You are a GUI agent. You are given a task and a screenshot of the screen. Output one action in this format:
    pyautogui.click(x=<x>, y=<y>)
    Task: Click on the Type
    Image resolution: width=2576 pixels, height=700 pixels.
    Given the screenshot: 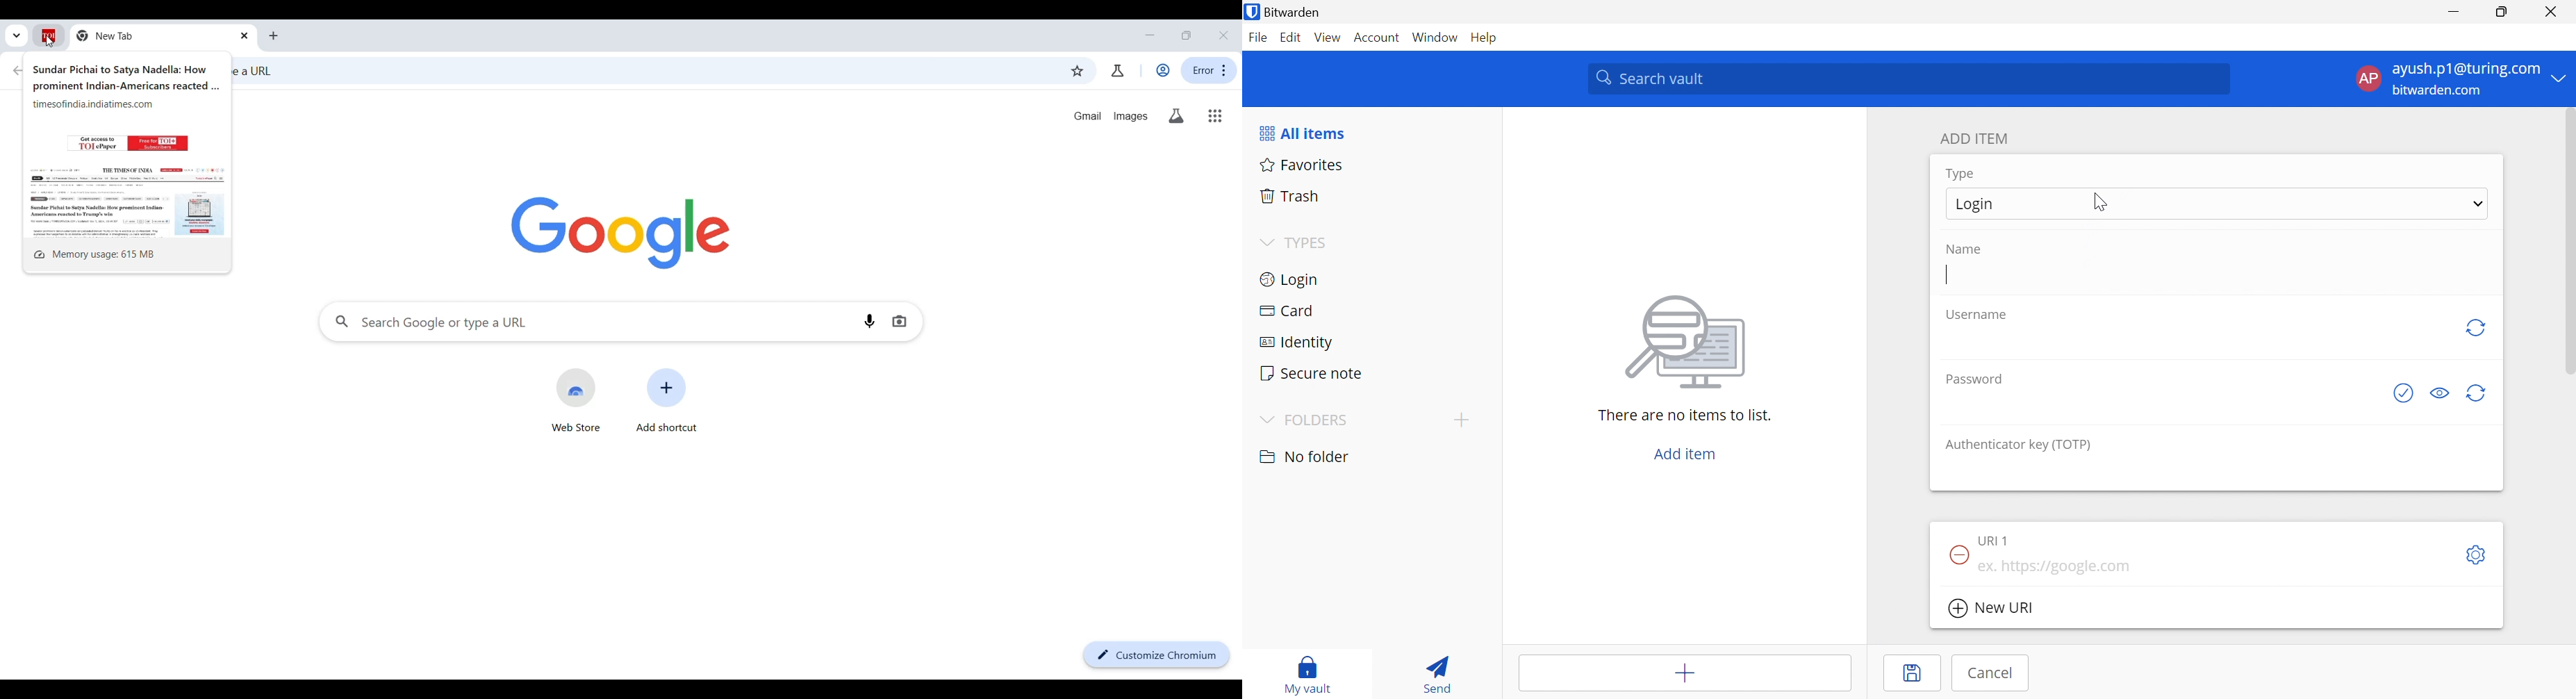 What is the action you would take?
    pyautogui.click(x=1961, y=175)
    